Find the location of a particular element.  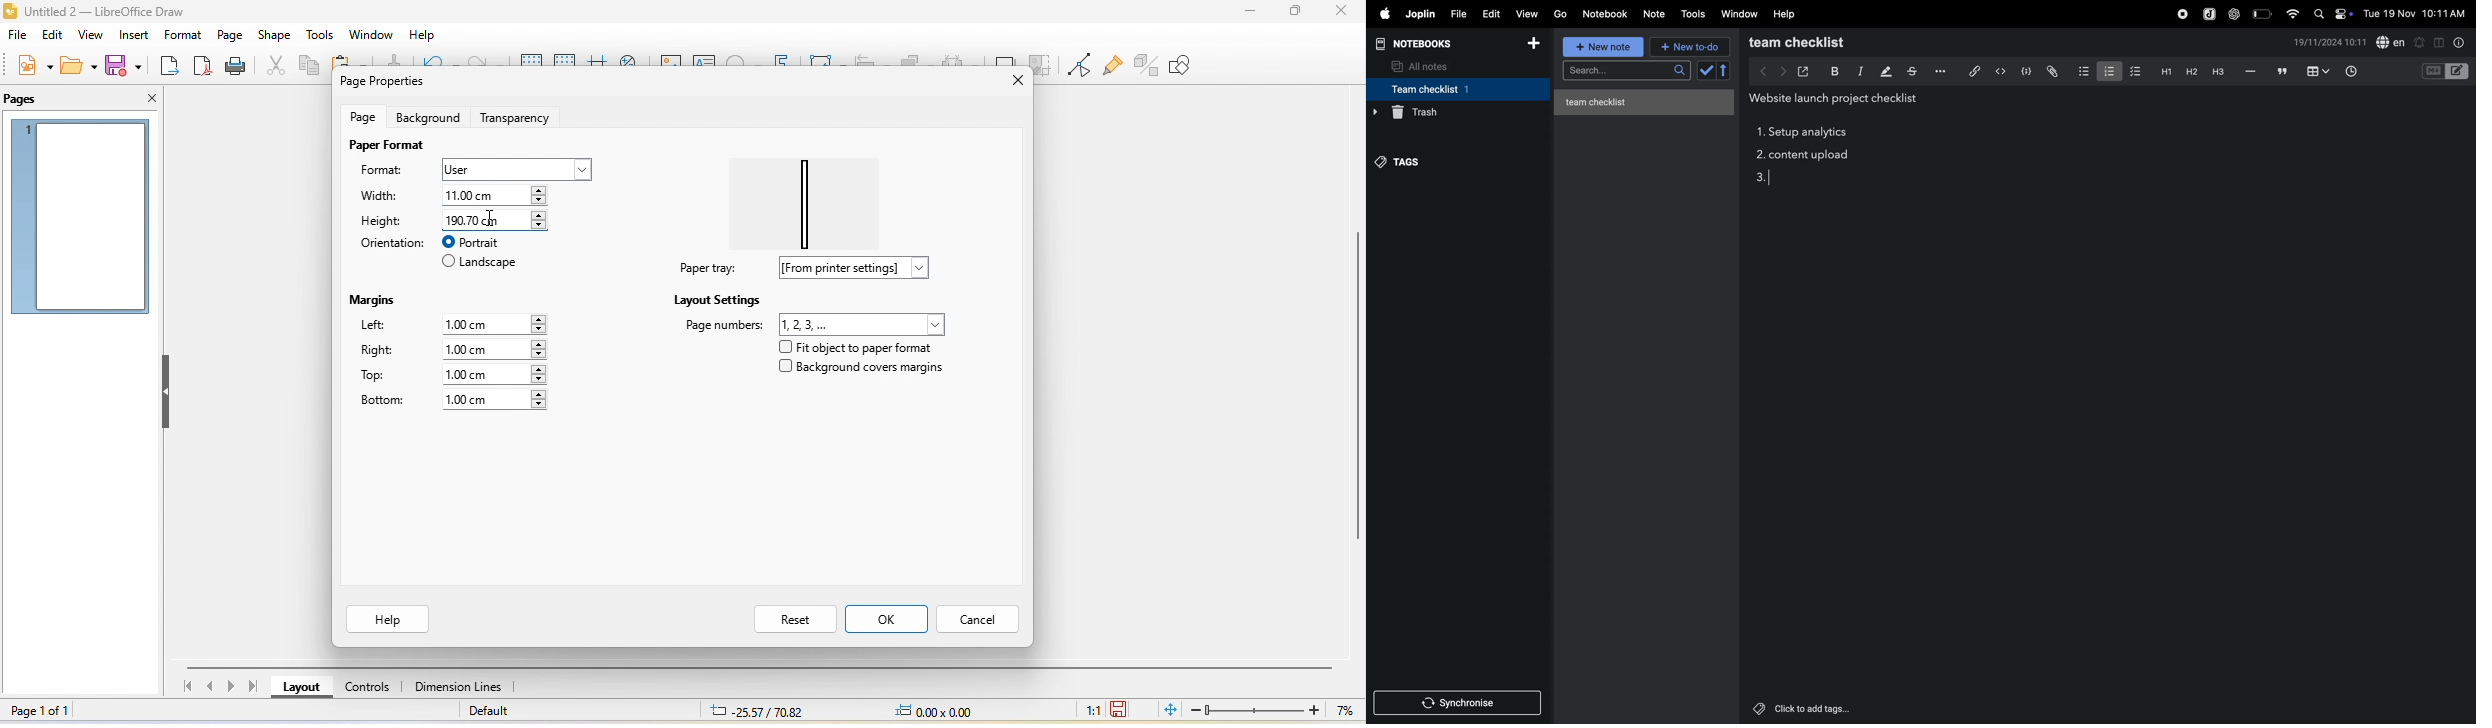

checklist is located at coordinates (2137, 72).